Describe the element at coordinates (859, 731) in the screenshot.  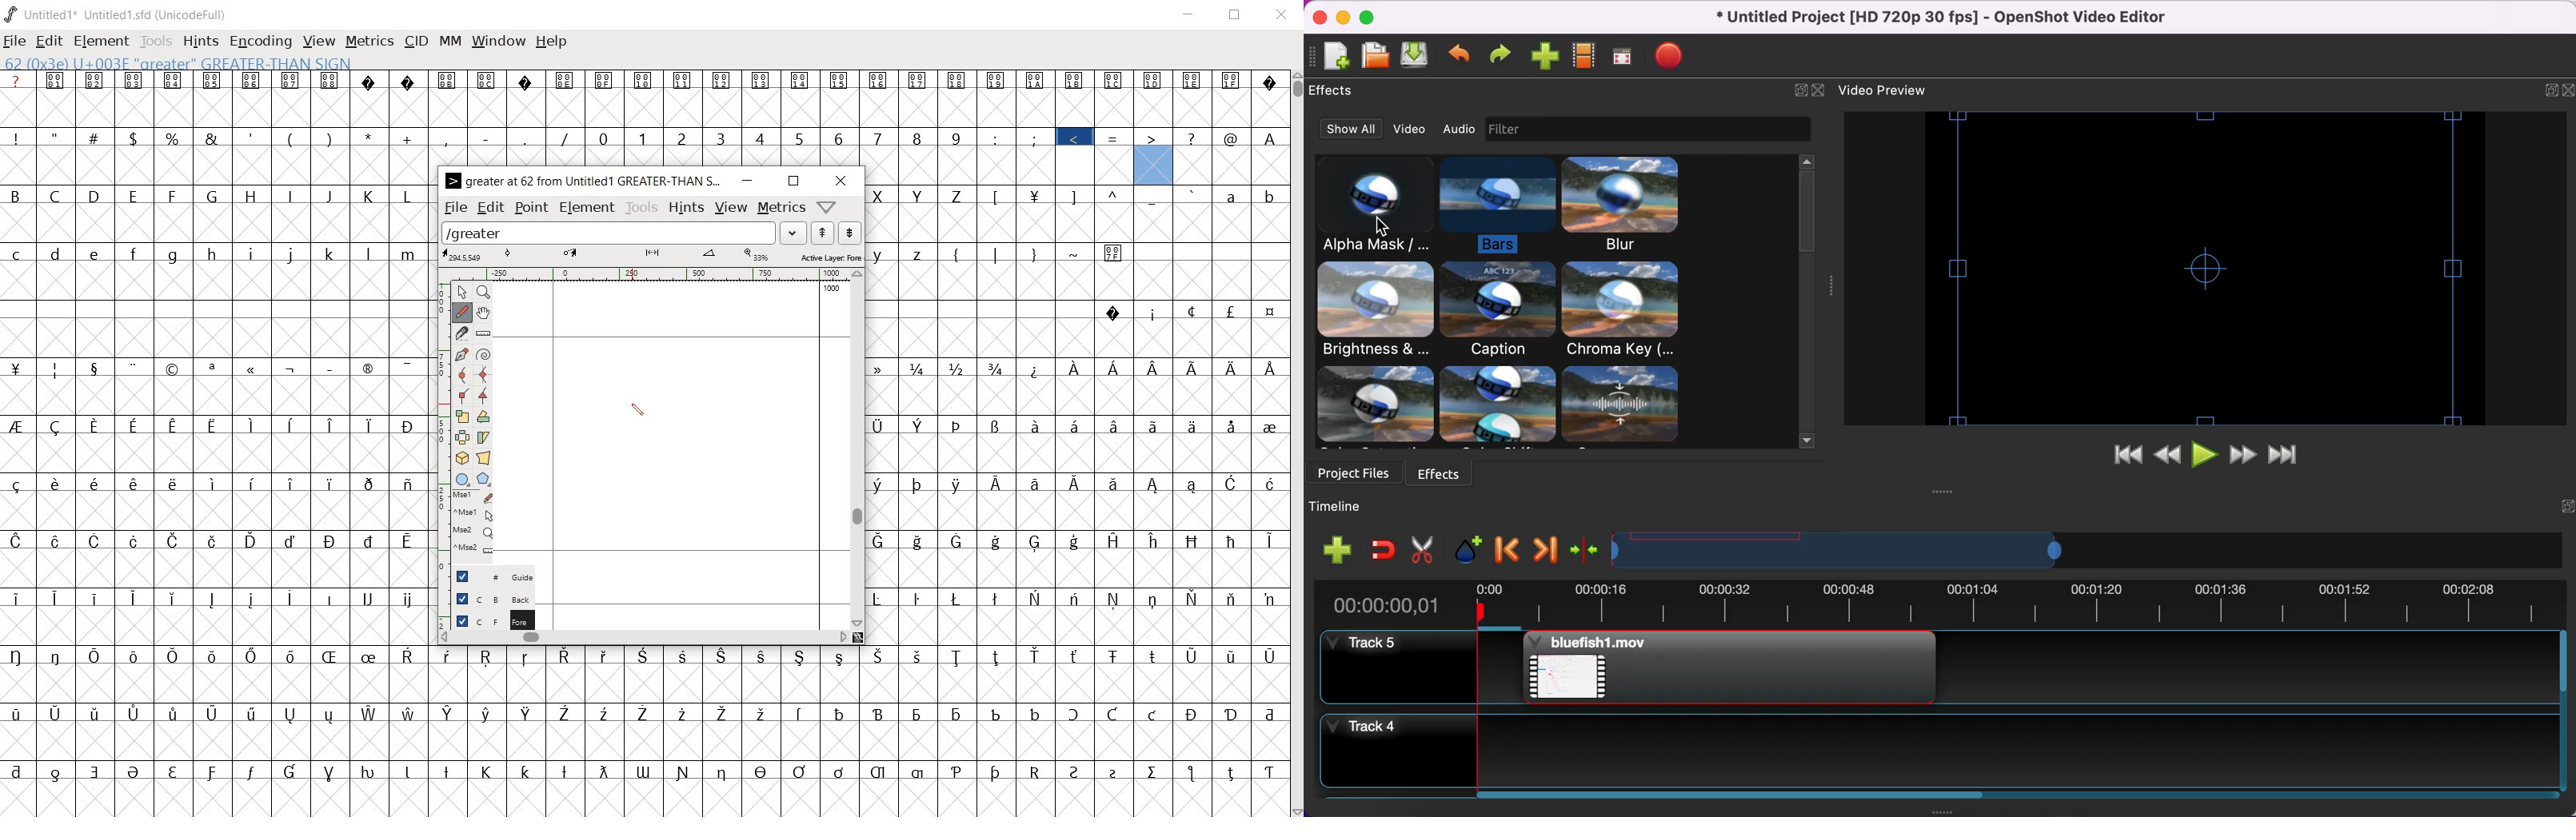
I see `glyph characters` at that location.